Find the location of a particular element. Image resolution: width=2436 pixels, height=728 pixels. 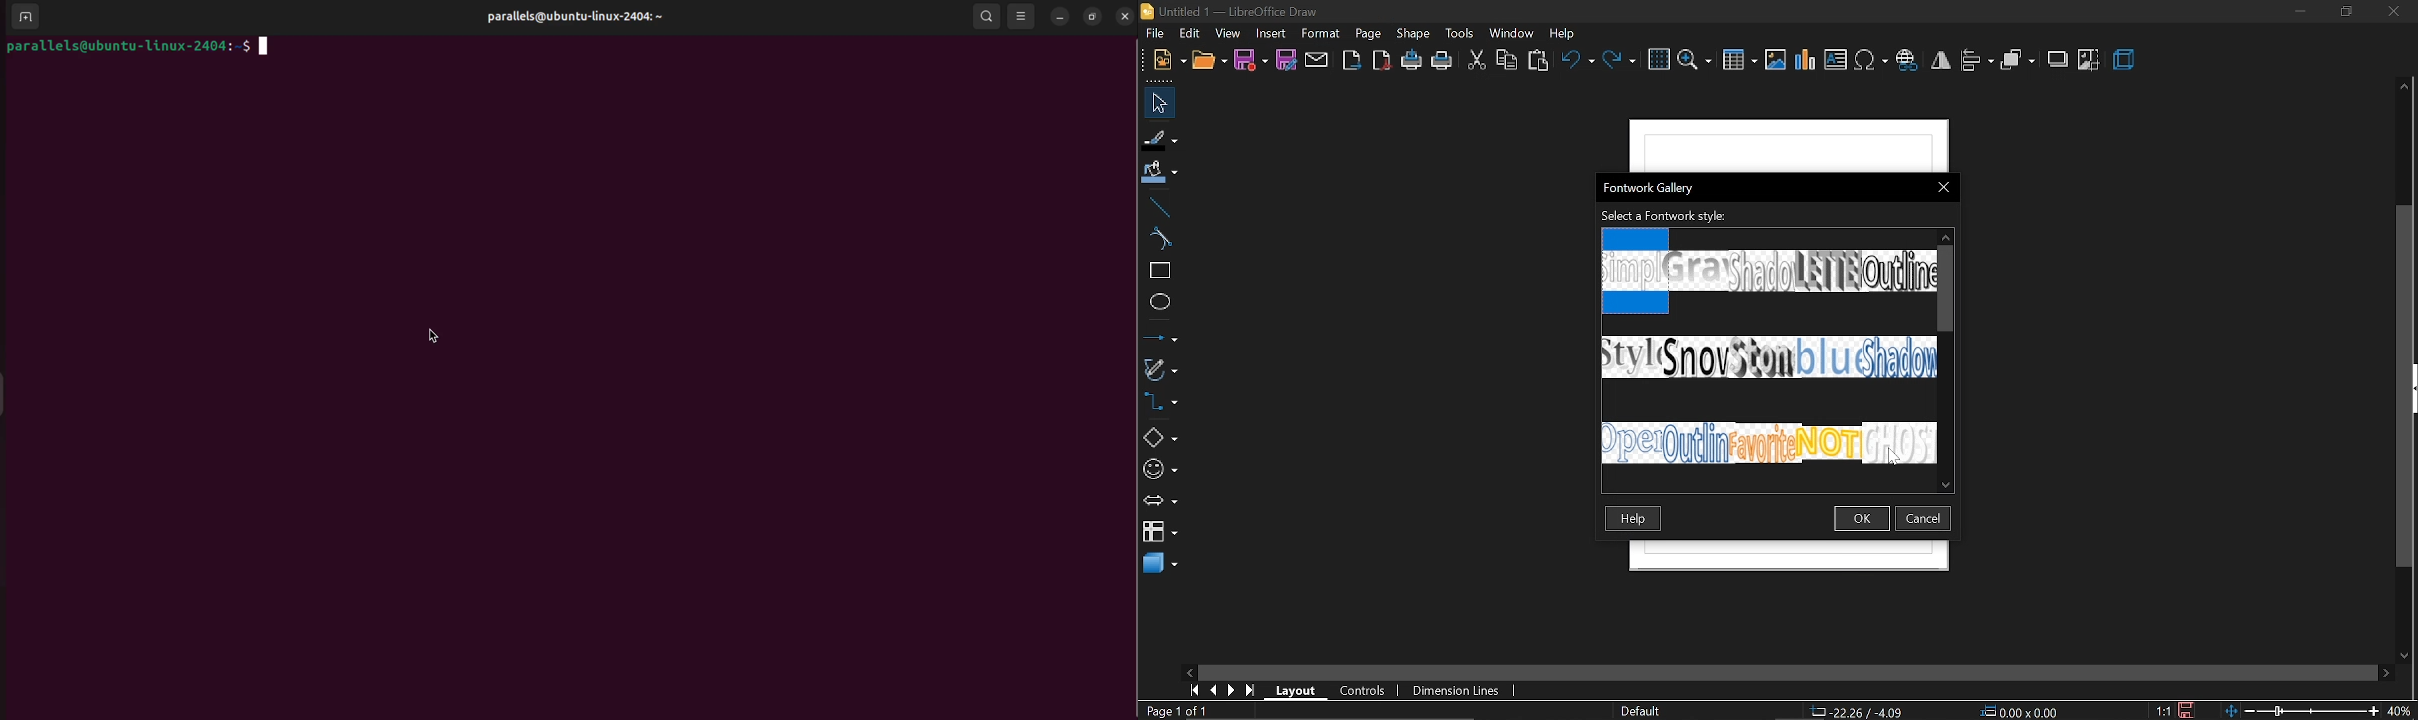

move right is located at coordinates (2386, 674).